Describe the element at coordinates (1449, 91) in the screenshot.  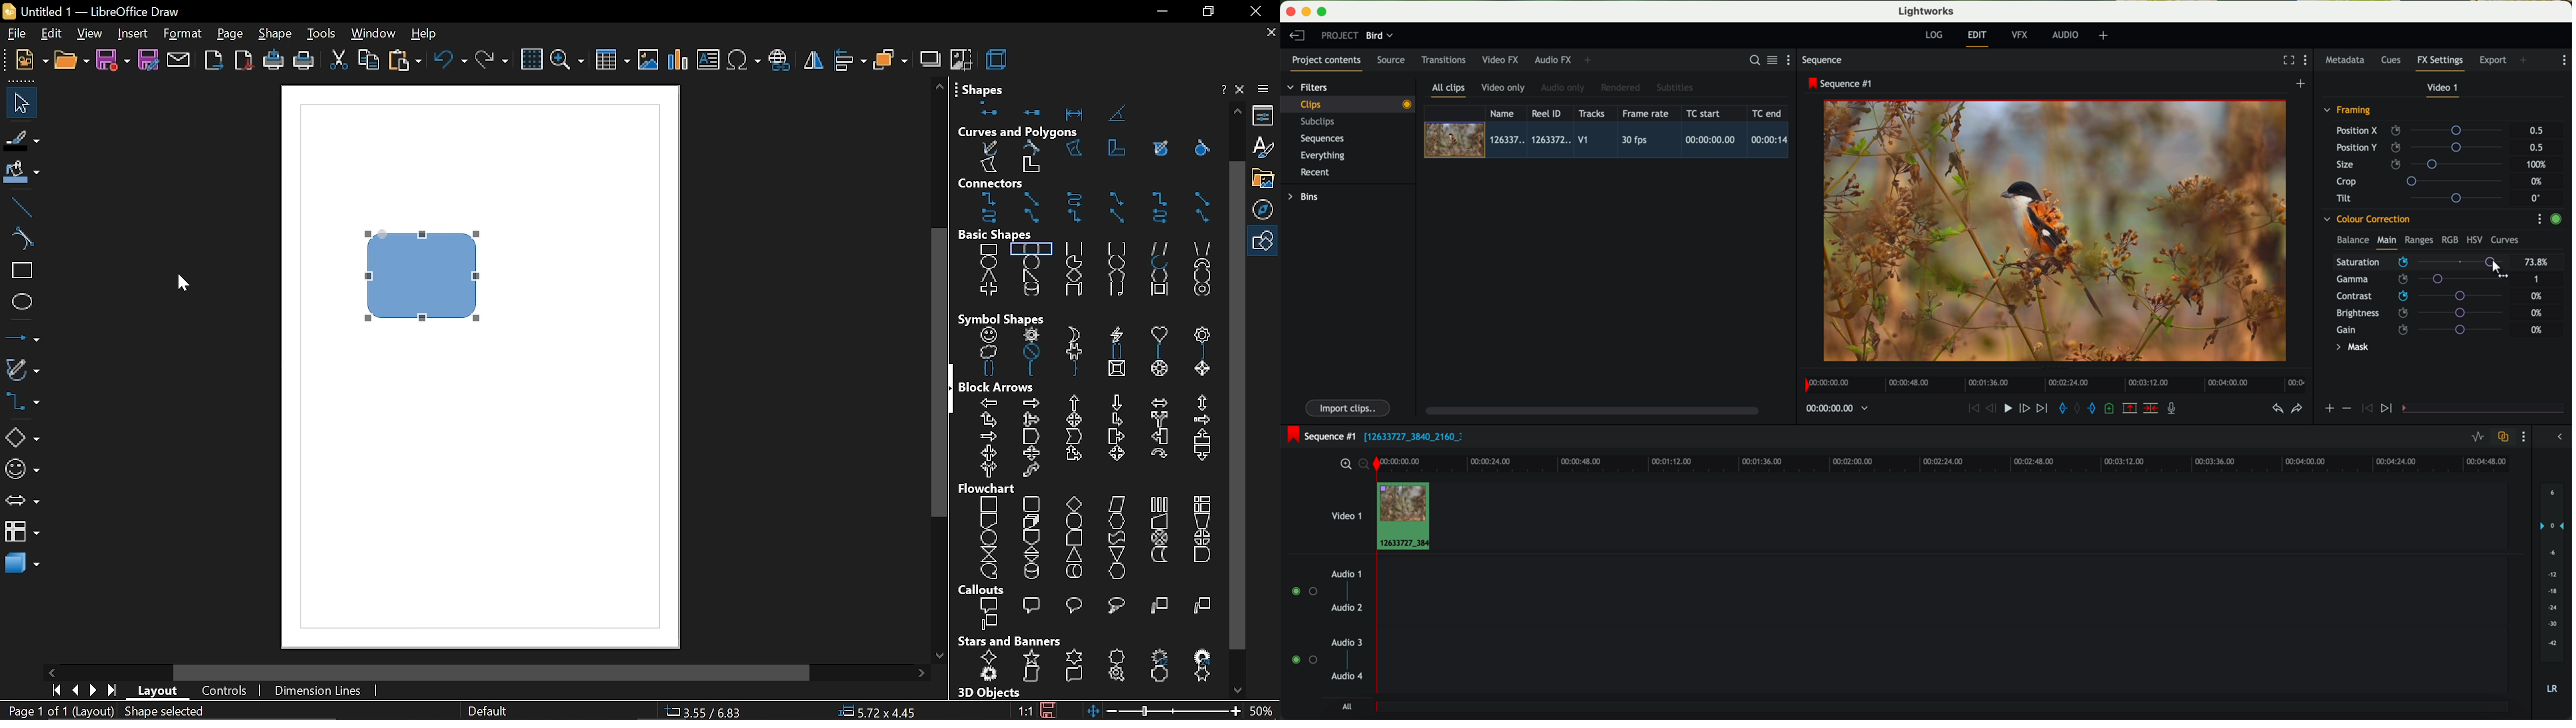
I see `all clips` at that location.